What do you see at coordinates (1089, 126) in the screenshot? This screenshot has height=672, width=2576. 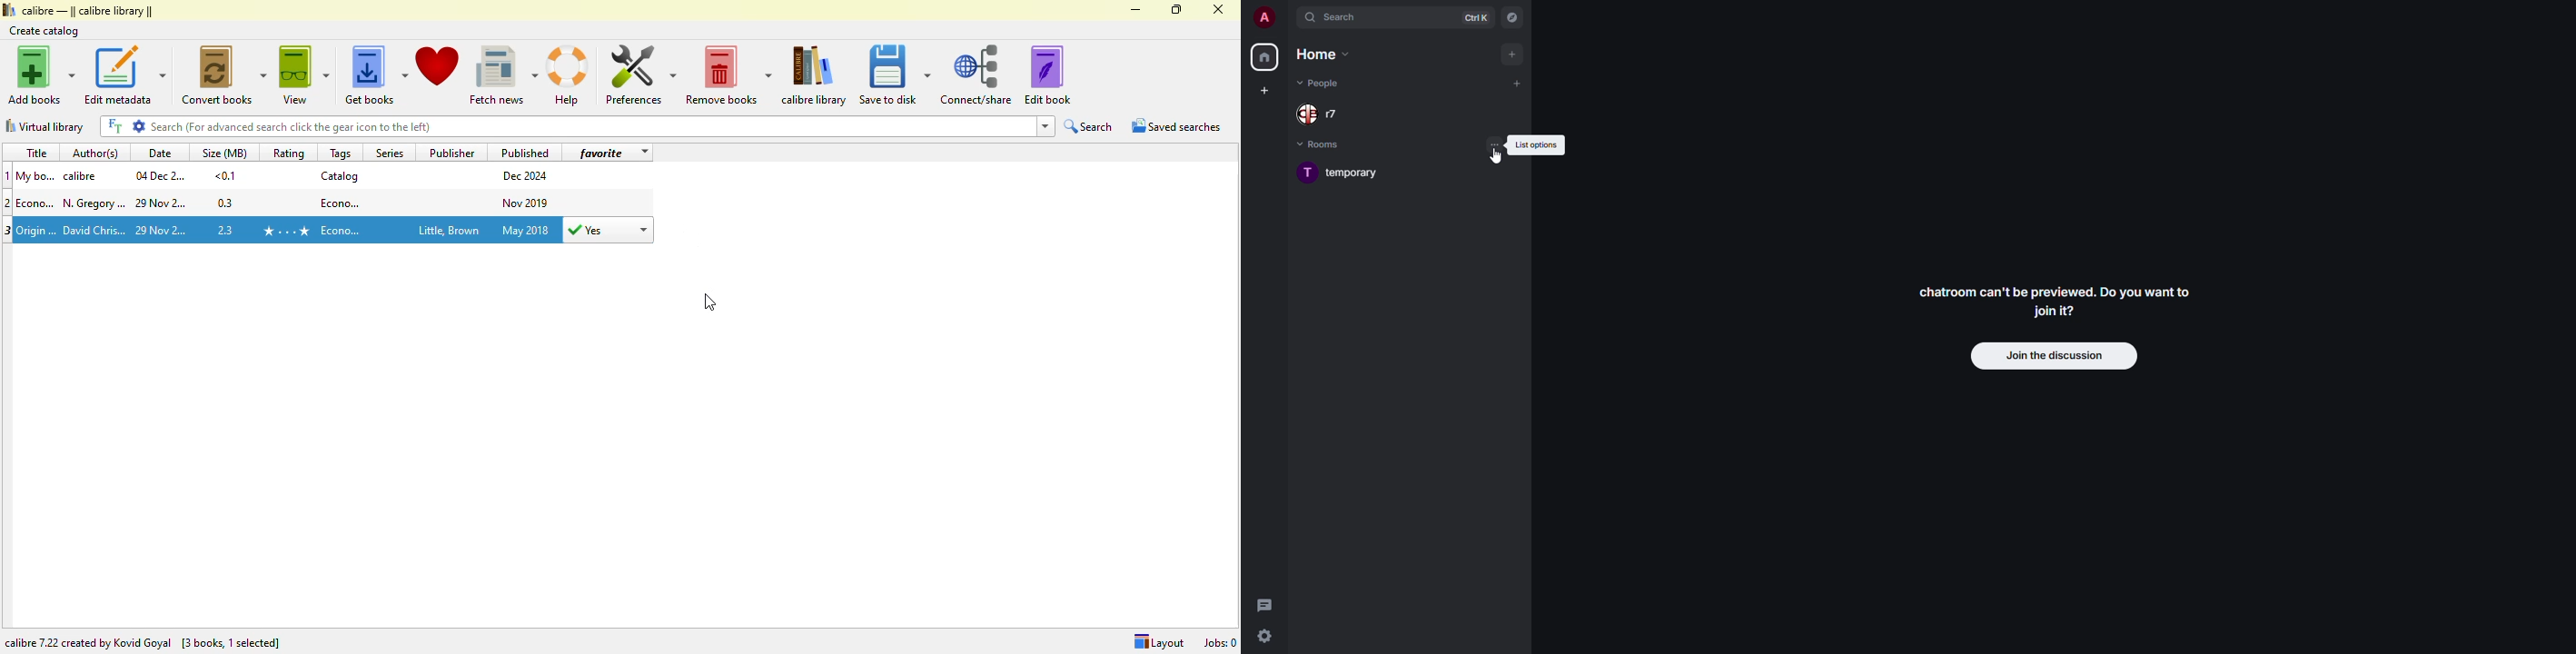 I see `search` at bounding box center [1089, 126].